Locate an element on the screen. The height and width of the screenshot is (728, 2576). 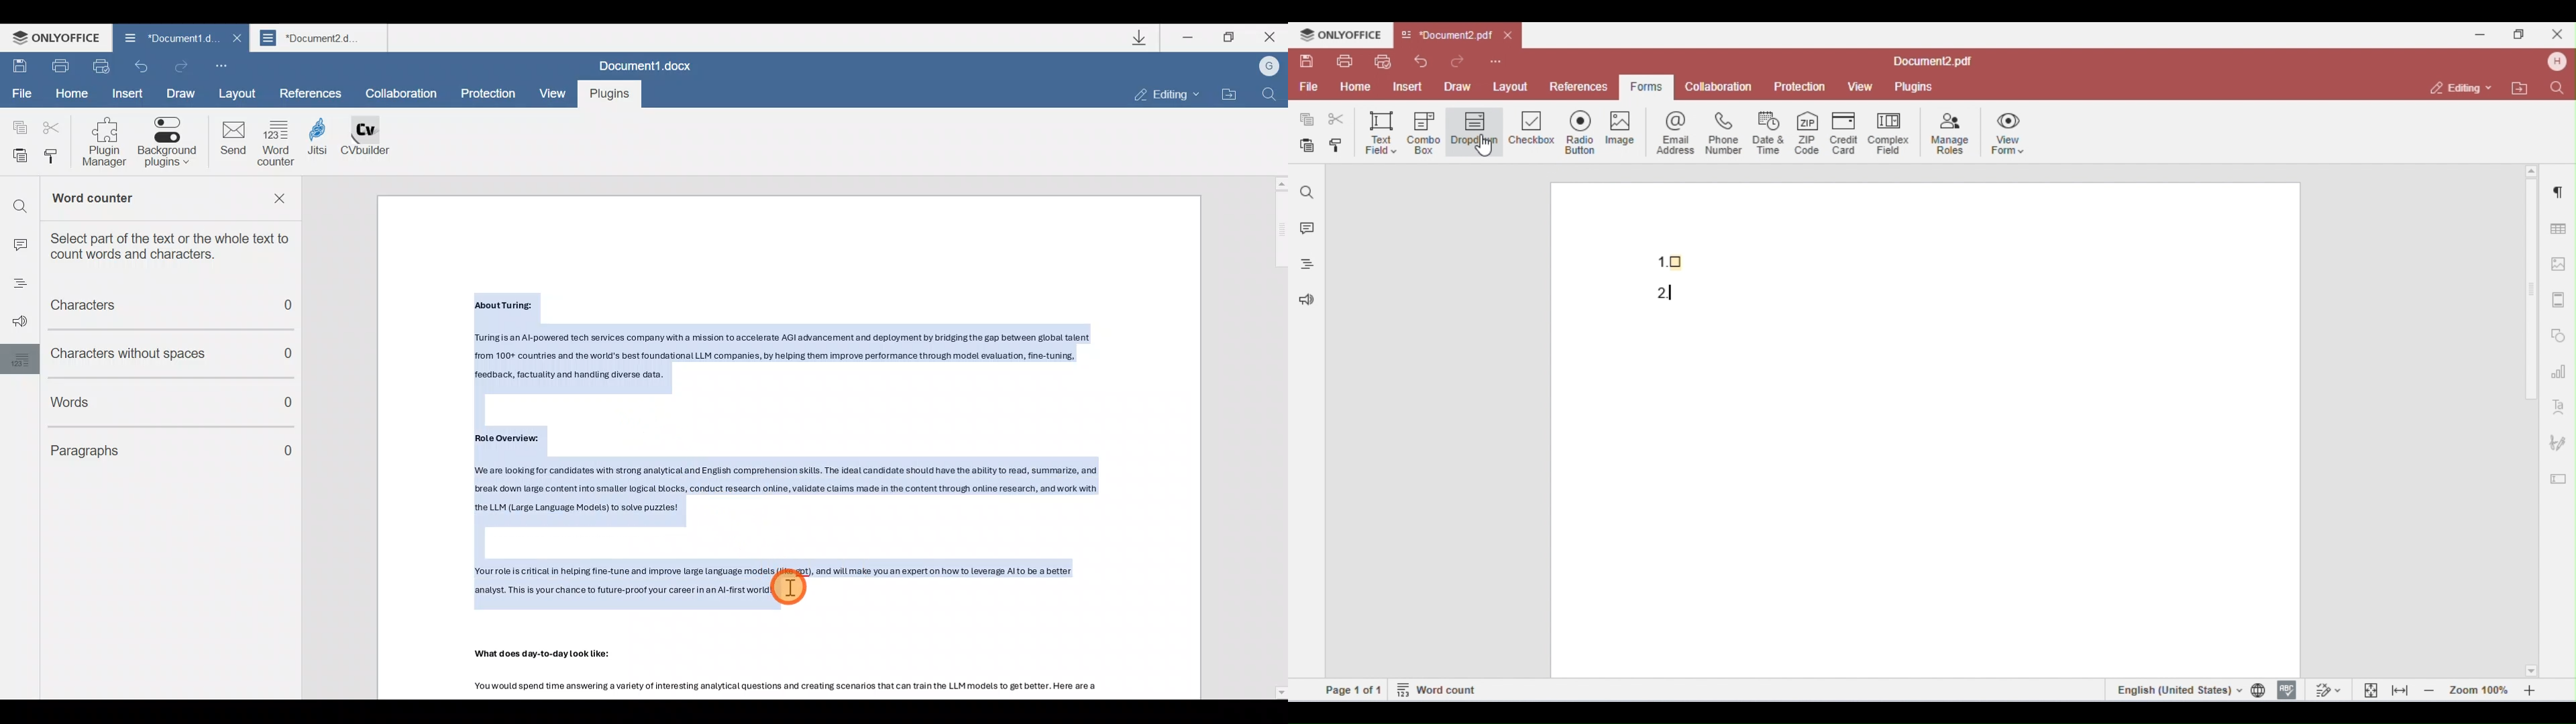
Voice settings is located at coordinates (16, 322).